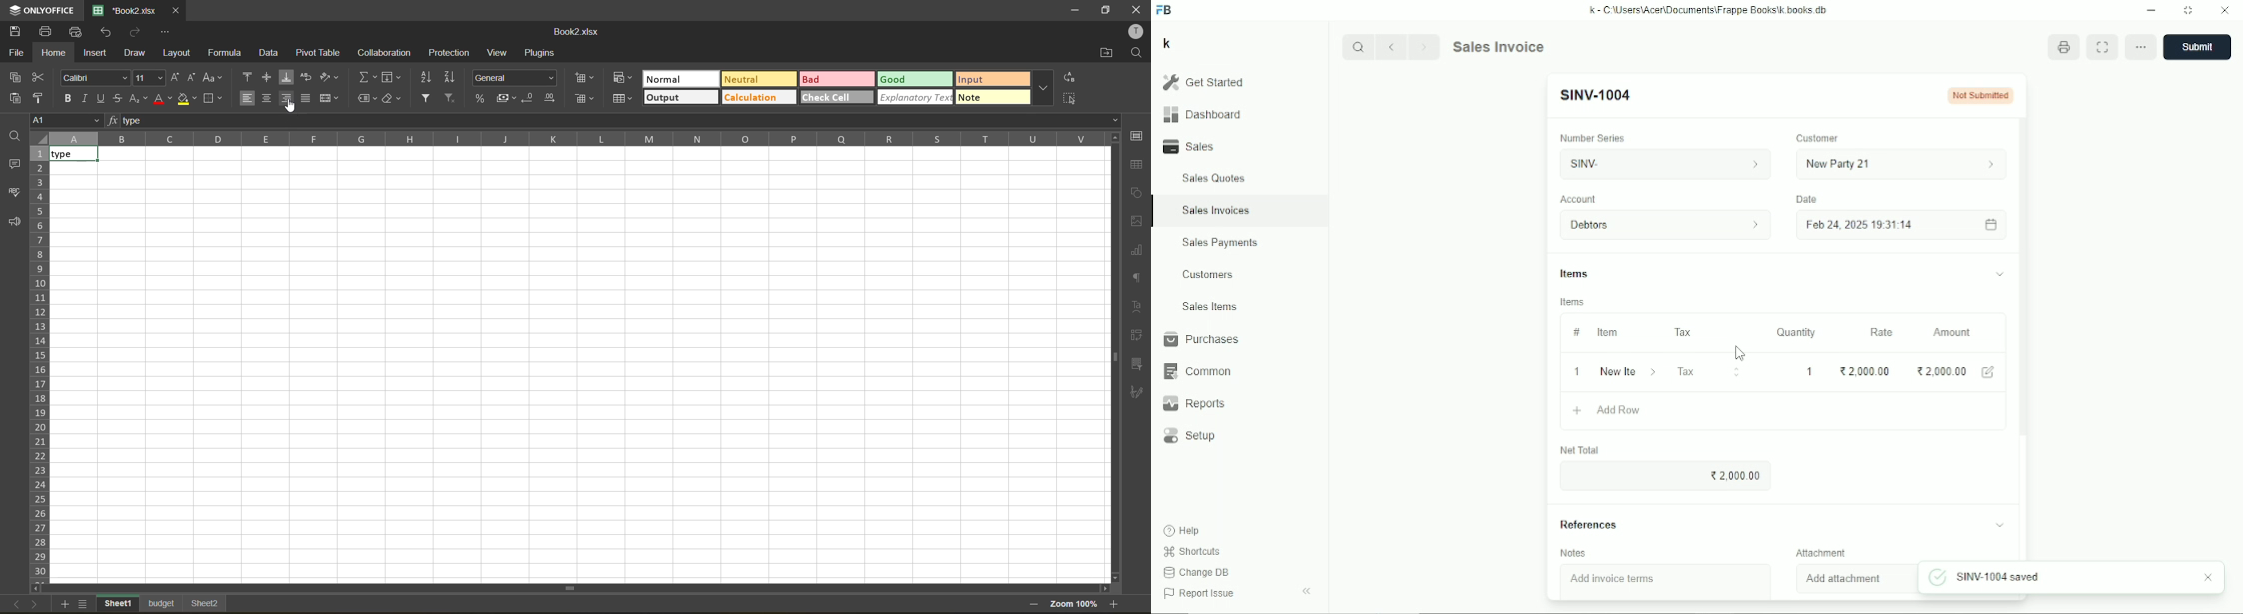 This screenshot has height=616, width=2268. What do you see at coordinates (67, 605) in the screenshot?
I see `insert sheet` at bounding box center [67, 605].